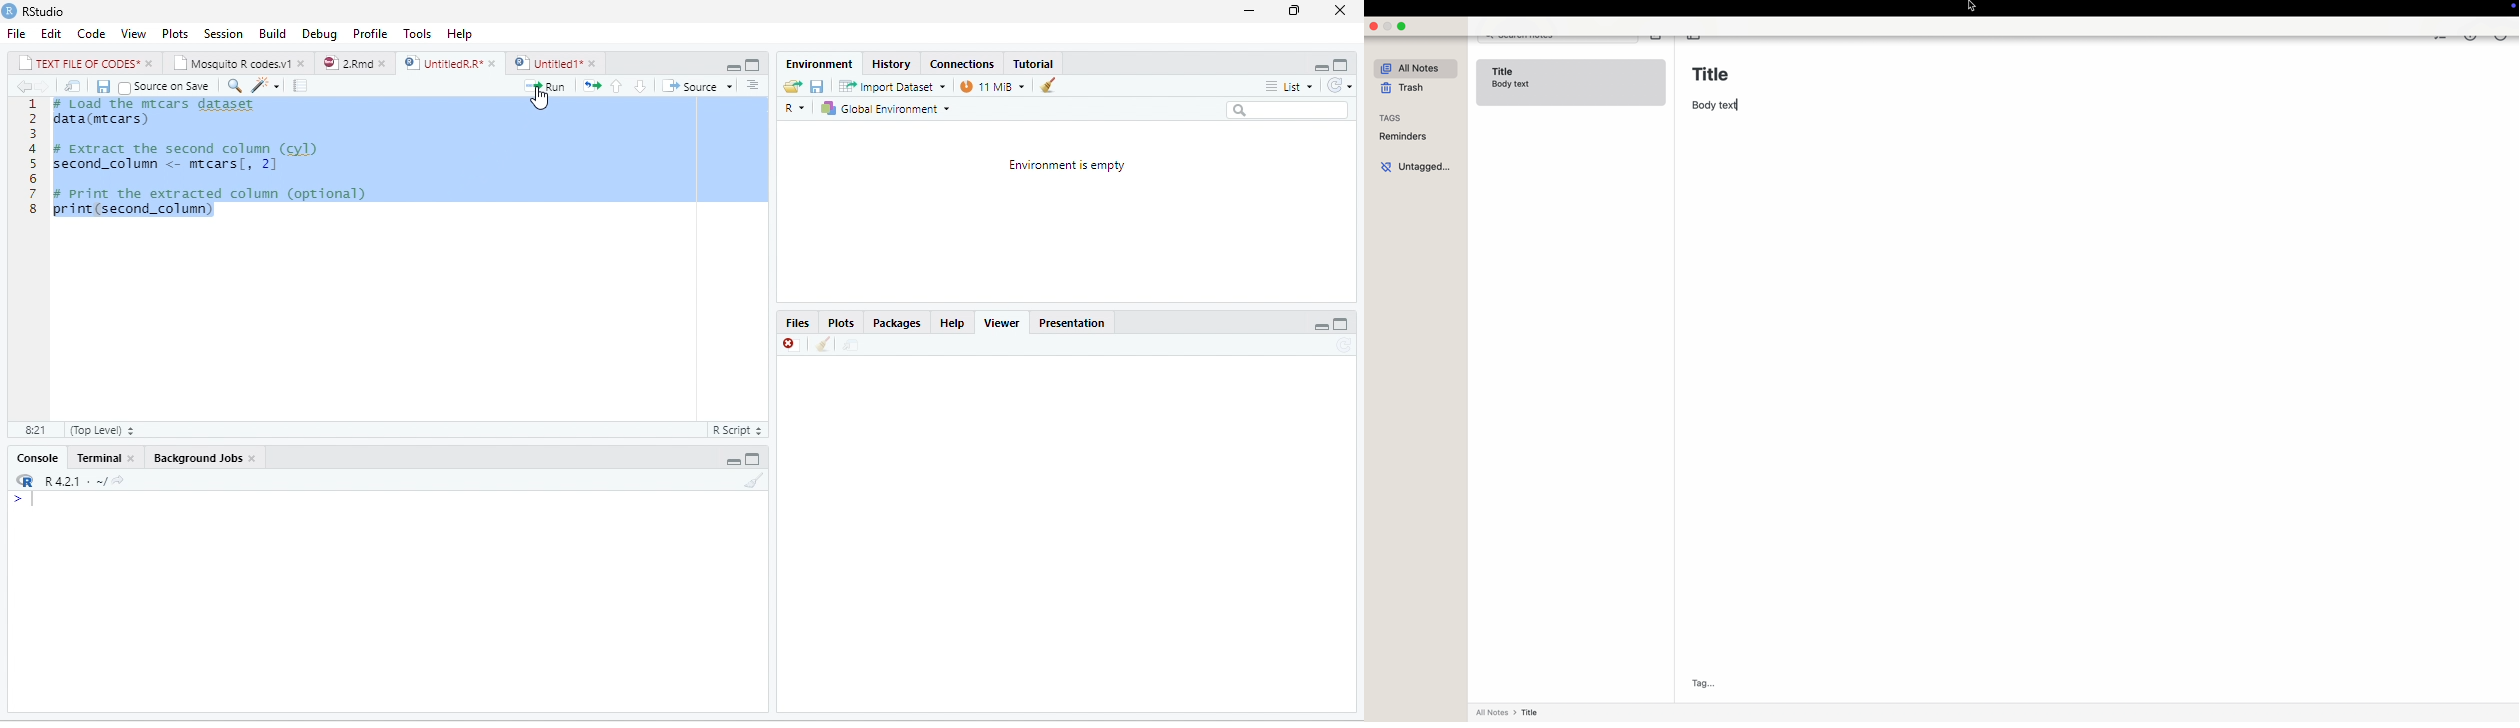 This screenshot has width=2520, height=728. Describe the element at coordinates (1343, 323) in the screenshot. I see `maximize` at that location.